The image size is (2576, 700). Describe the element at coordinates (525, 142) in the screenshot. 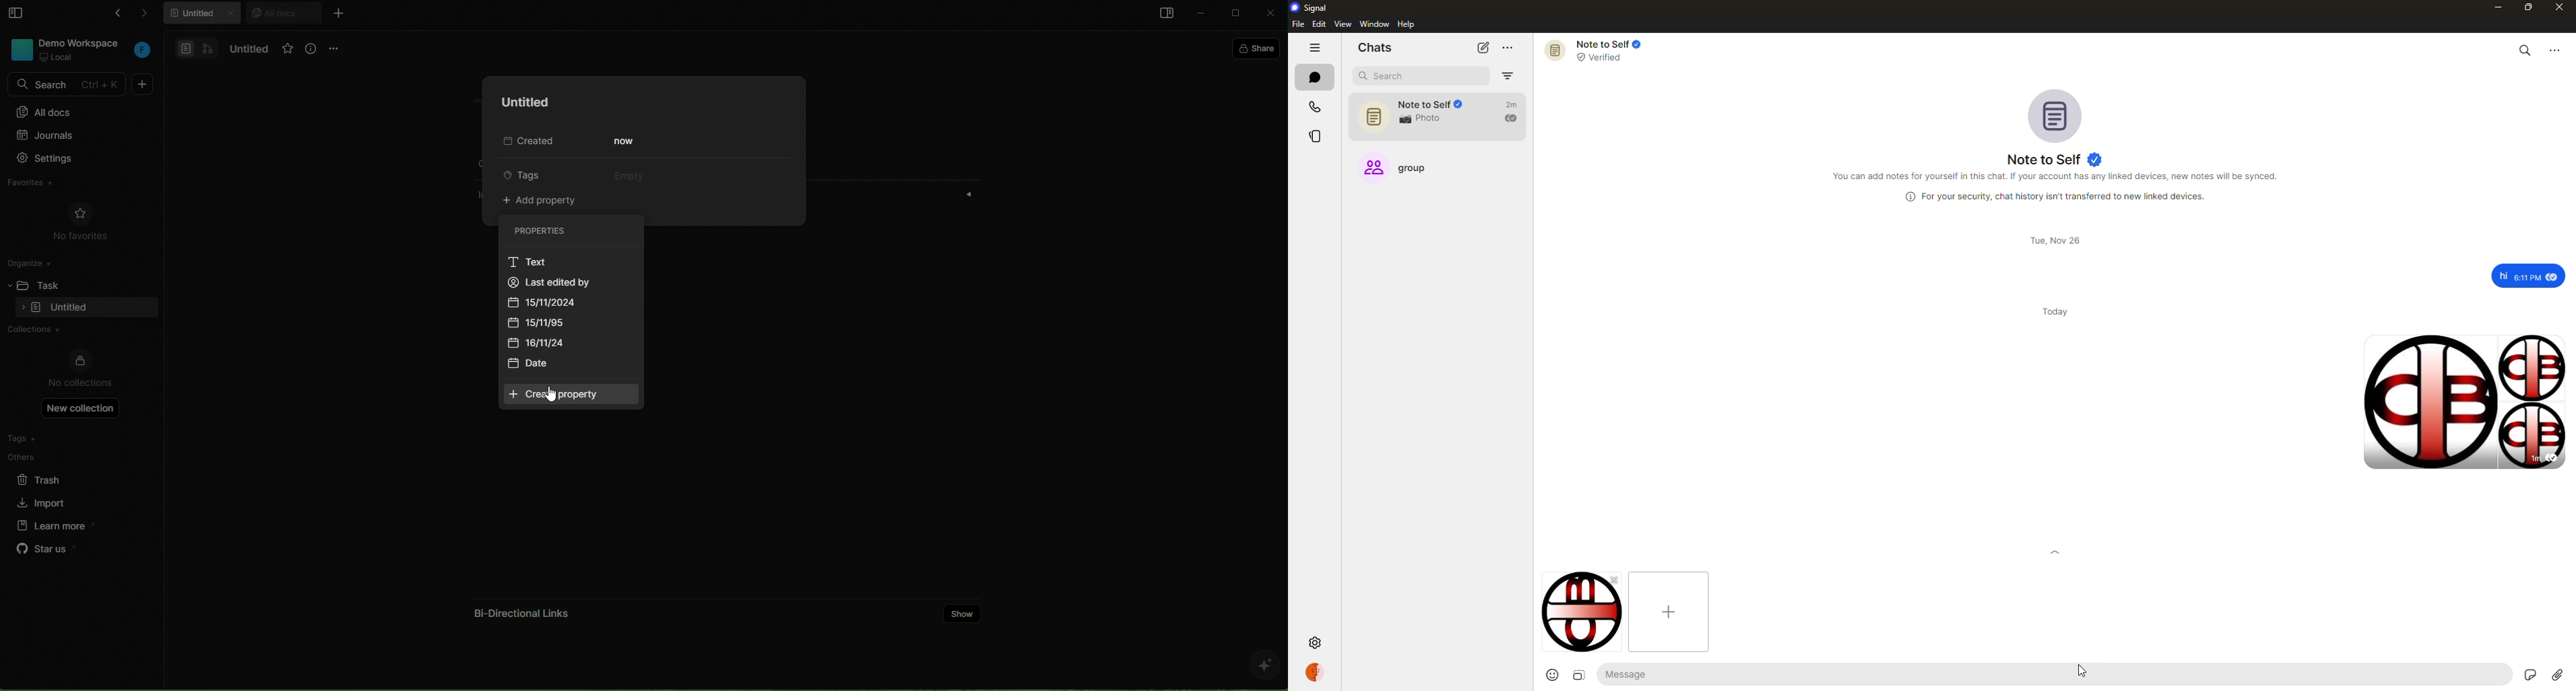

I see `Created` at that location.